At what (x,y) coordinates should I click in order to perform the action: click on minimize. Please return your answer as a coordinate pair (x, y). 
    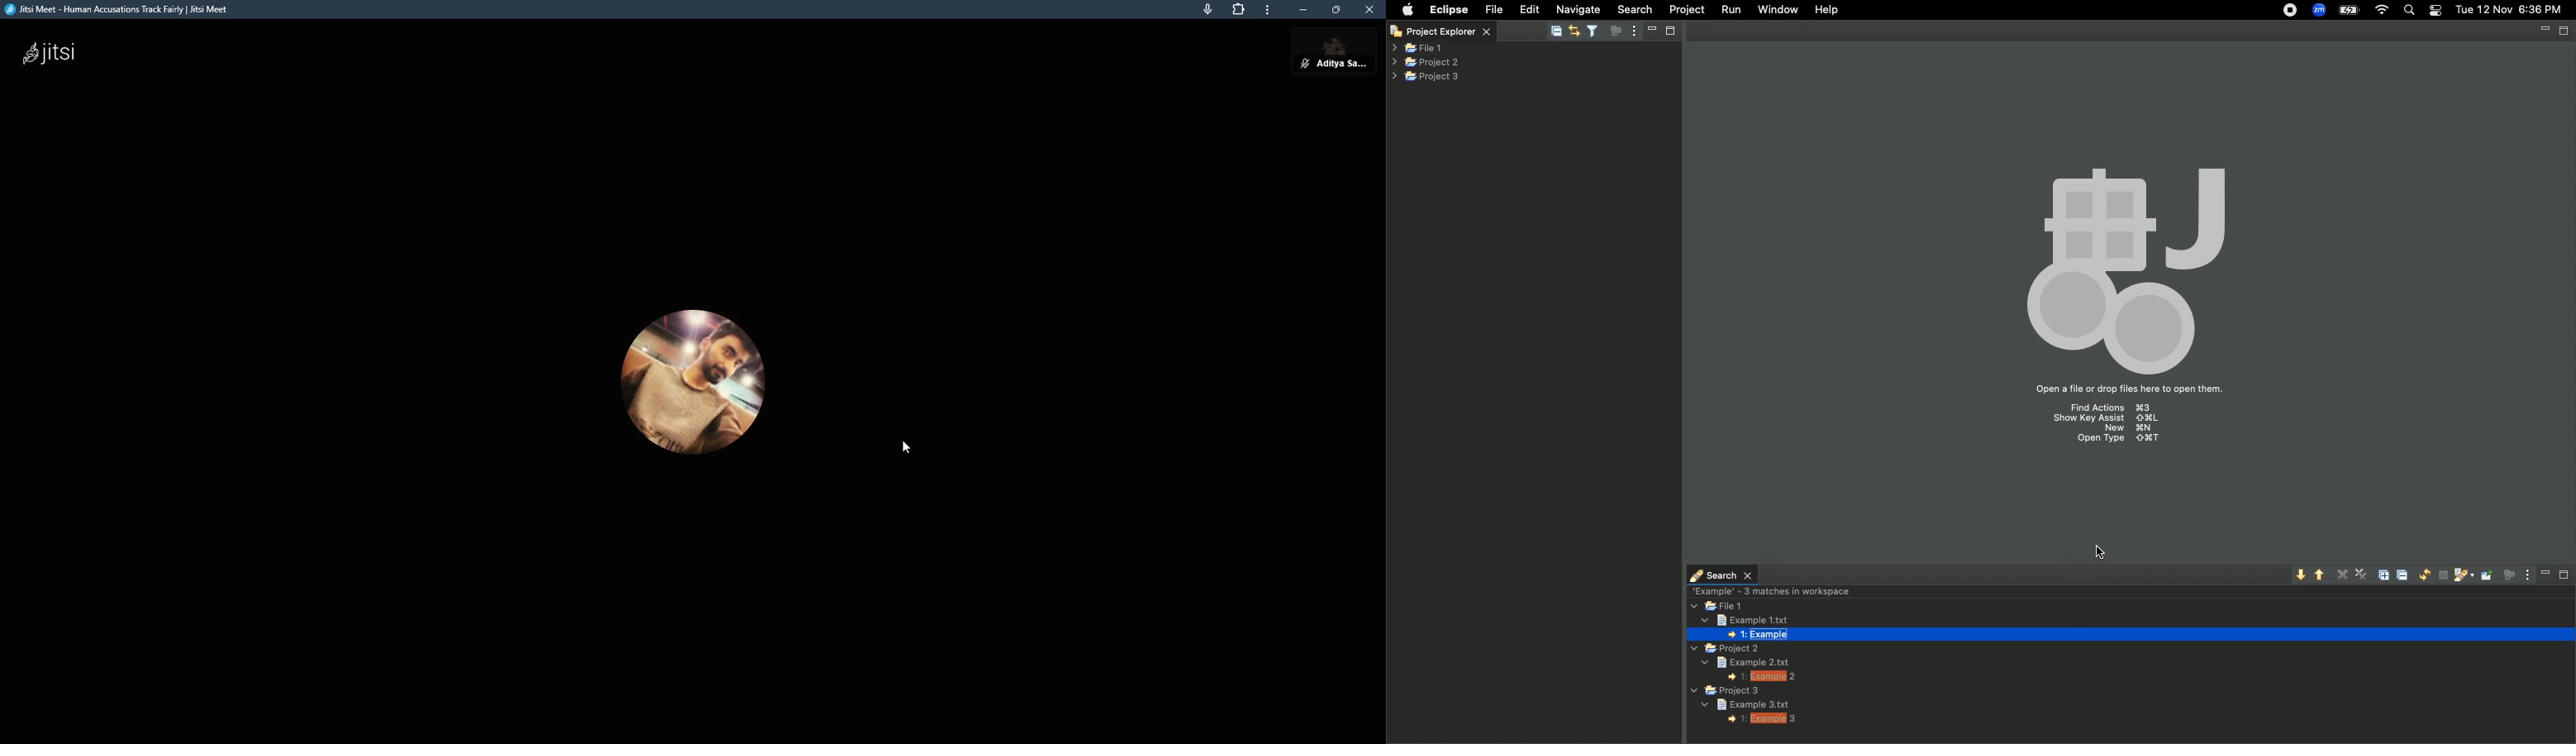
    Looking at the image, I should click on (2545, 31).